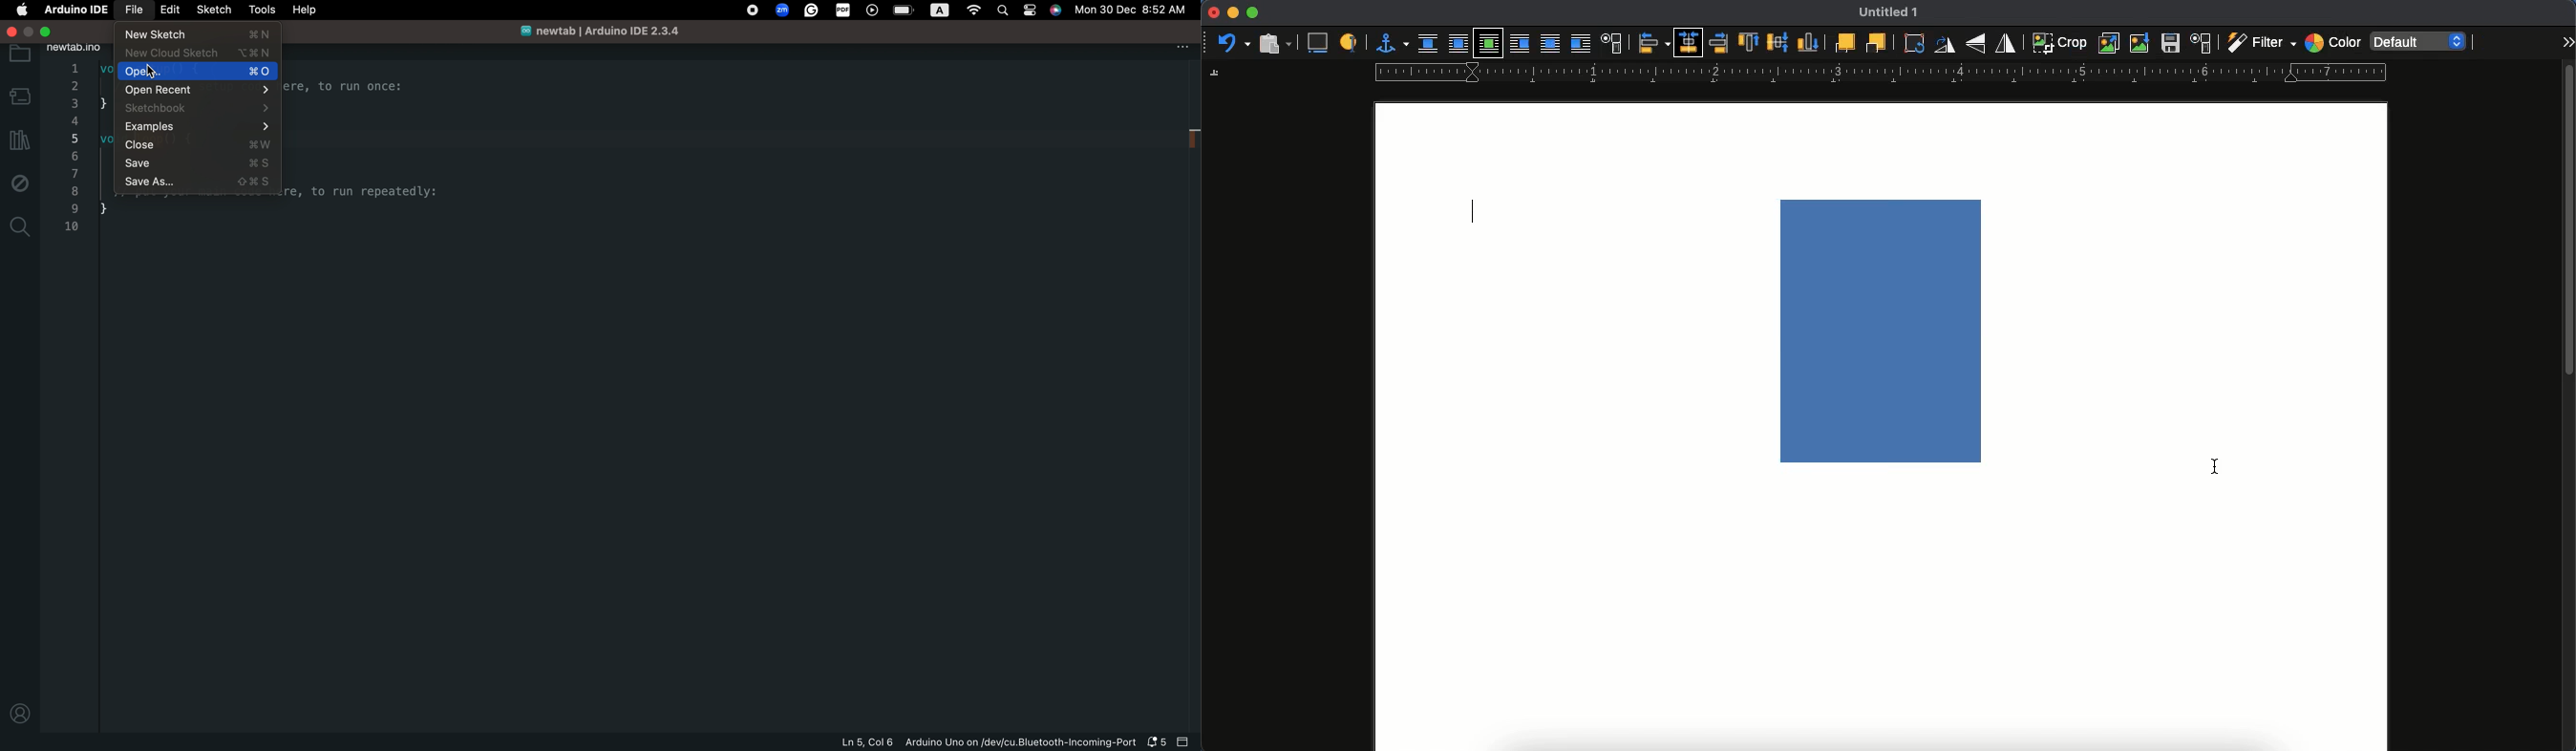  Describe the element at coordinates (1654, 45) in the screenshot. I see `objects` at that location.